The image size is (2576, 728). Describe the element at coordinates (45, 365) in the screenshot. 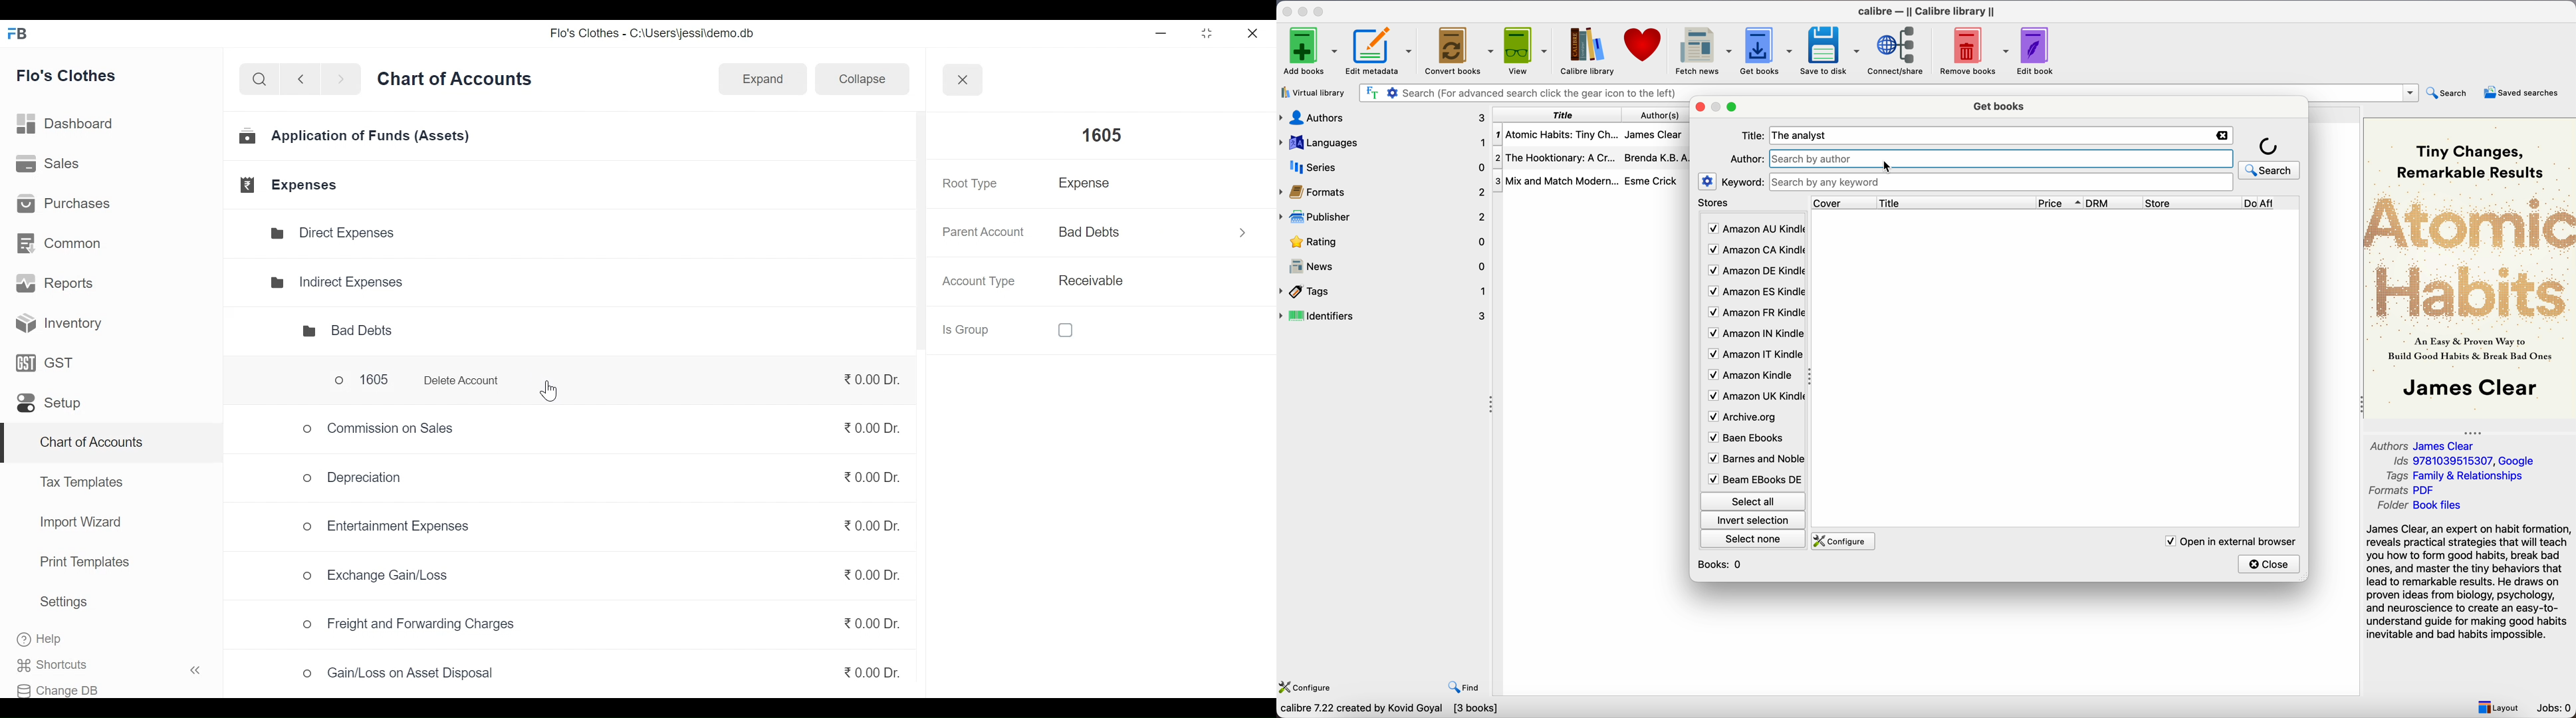

I see `GST` at that location.